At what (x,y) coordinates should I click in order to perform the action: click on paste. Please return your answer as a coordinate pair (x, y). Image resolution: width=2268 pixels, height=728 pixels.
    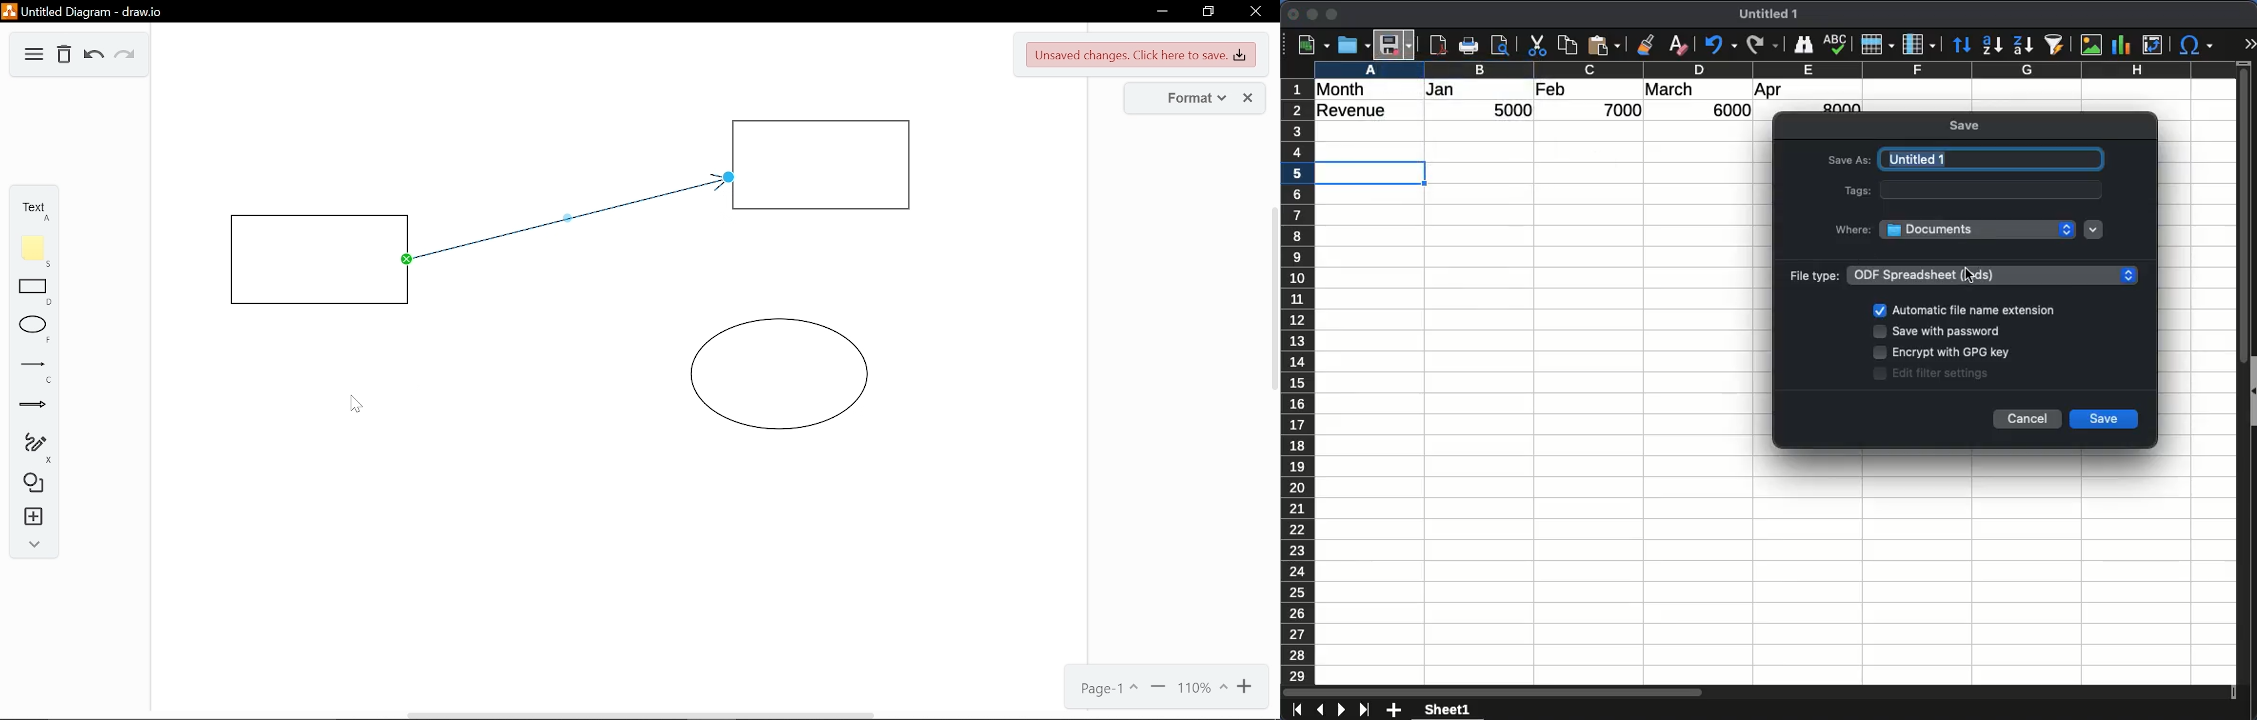
    Looking at the image, I should click on (1606, 46).